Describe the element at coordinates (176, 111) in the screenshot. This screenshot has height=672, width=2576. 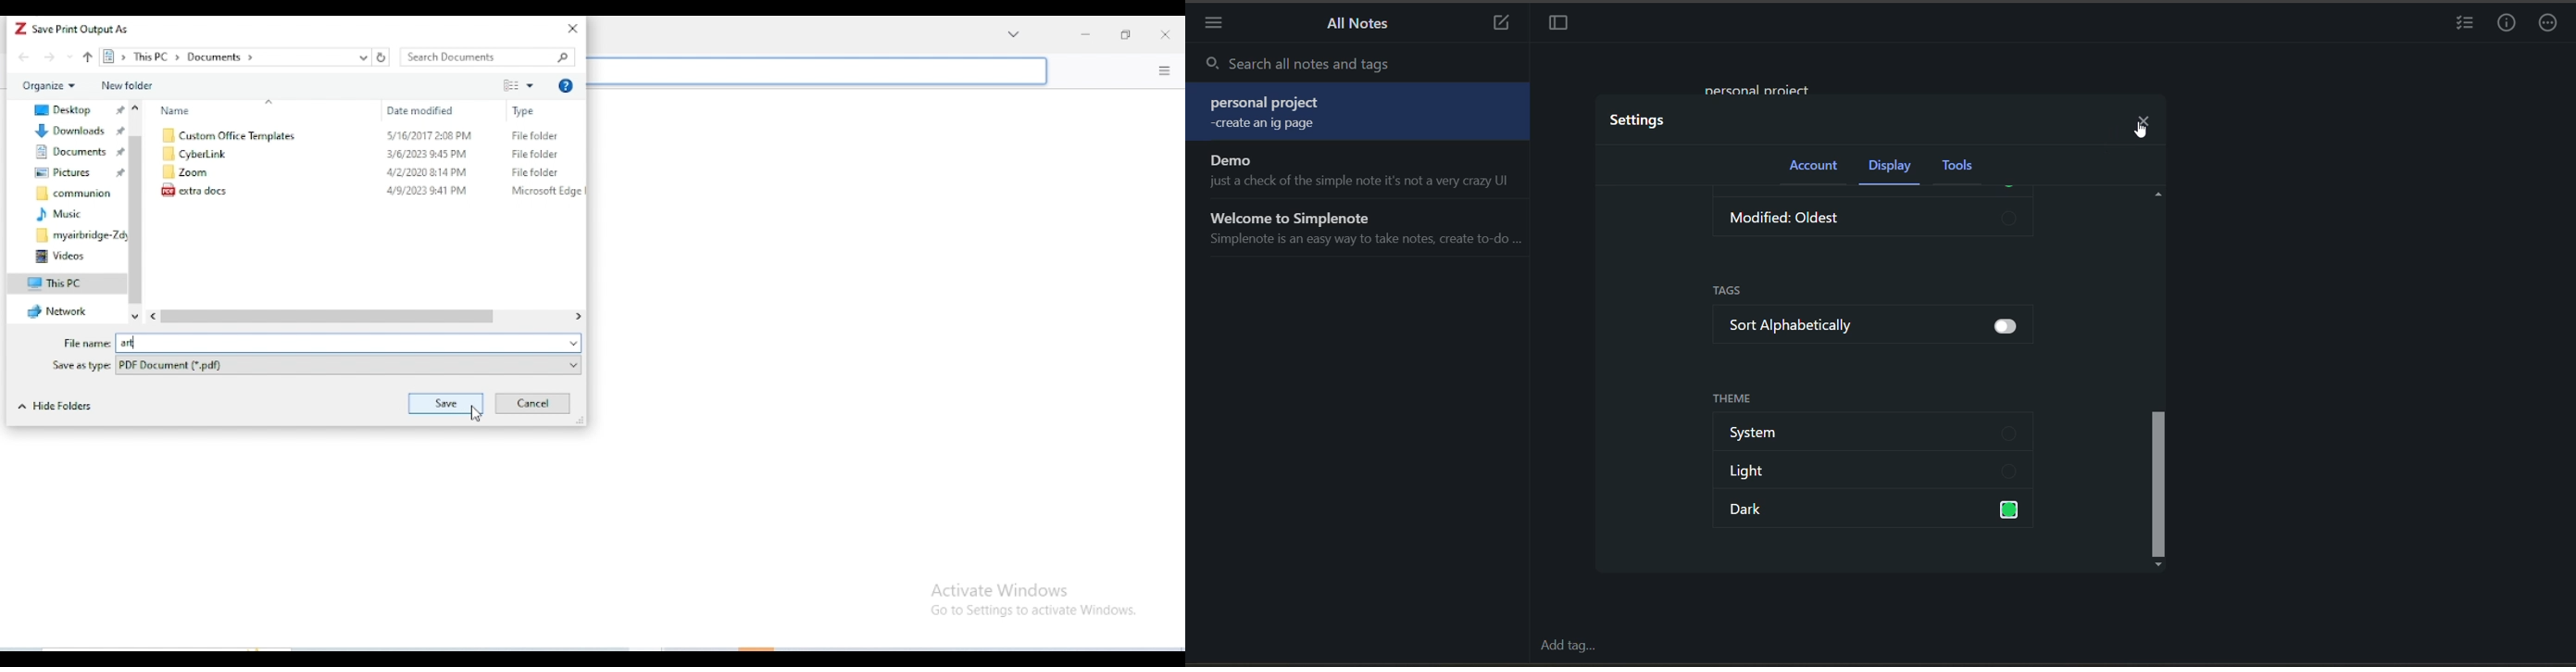
I see `Name` at that location.